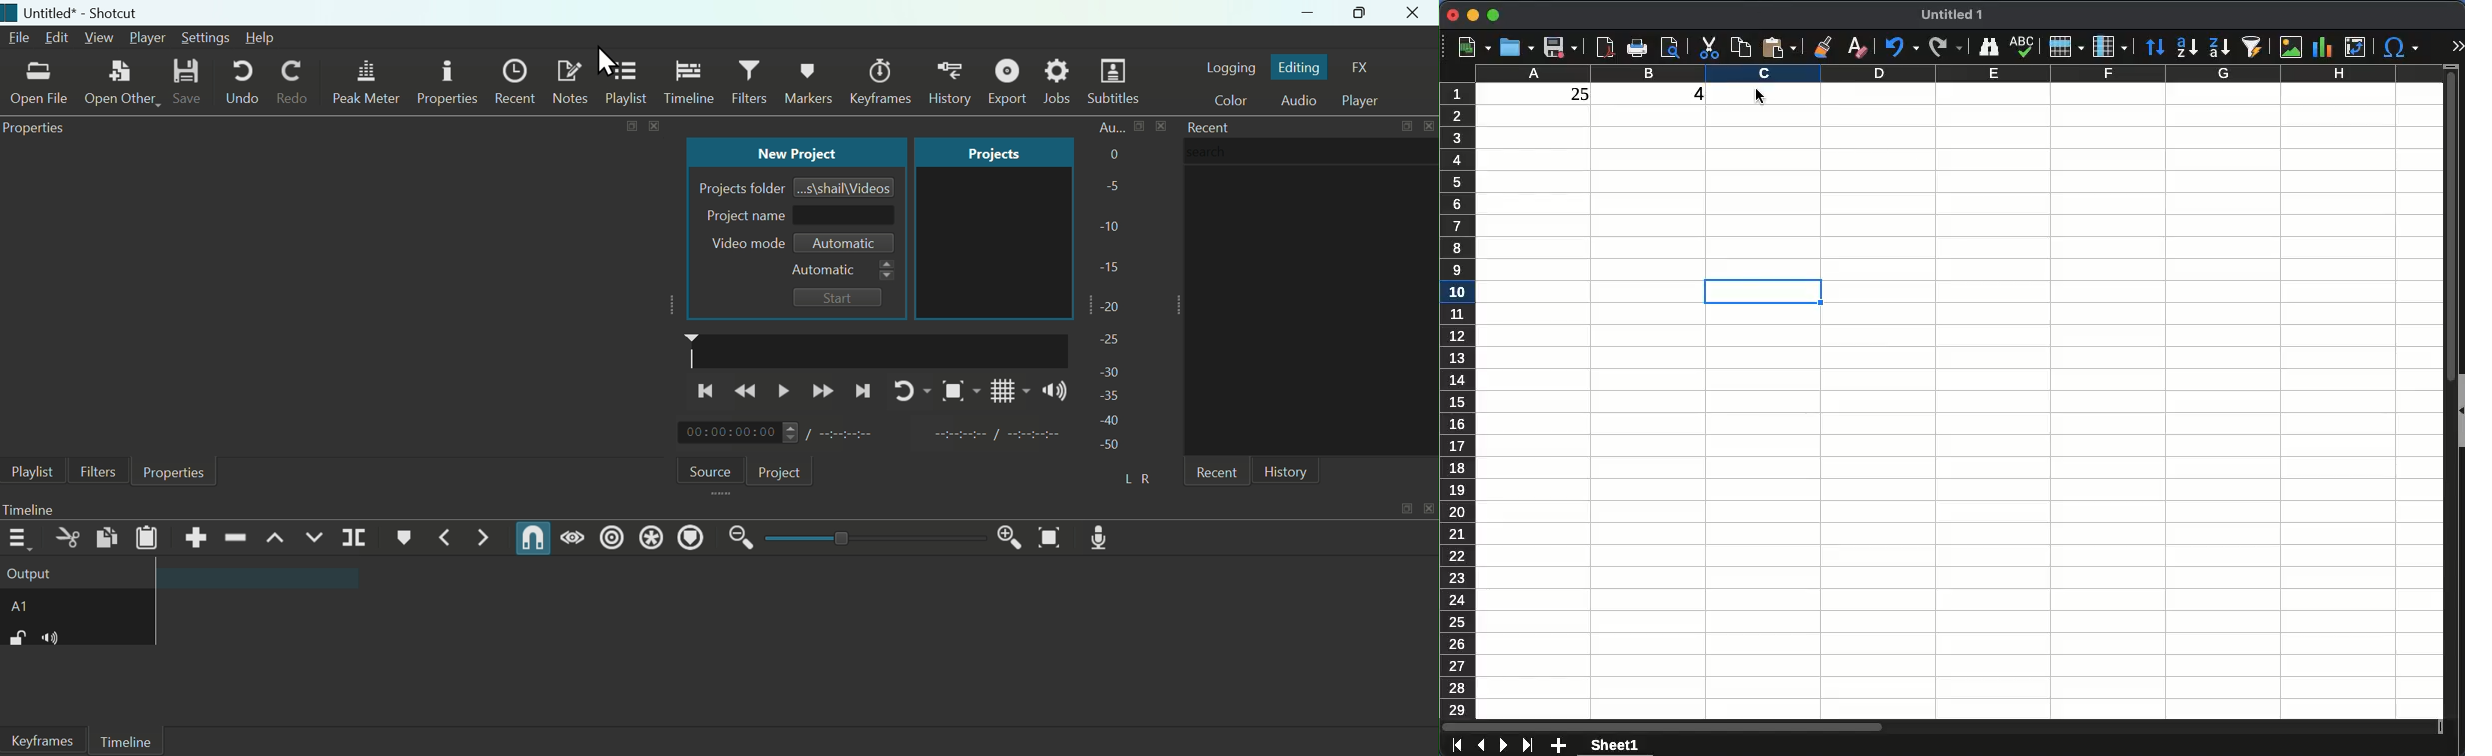 This screenshot has width=2492, height=756. Describe the element at coordinates (1112, 263) in the screenshot. I see `-15` at that location.